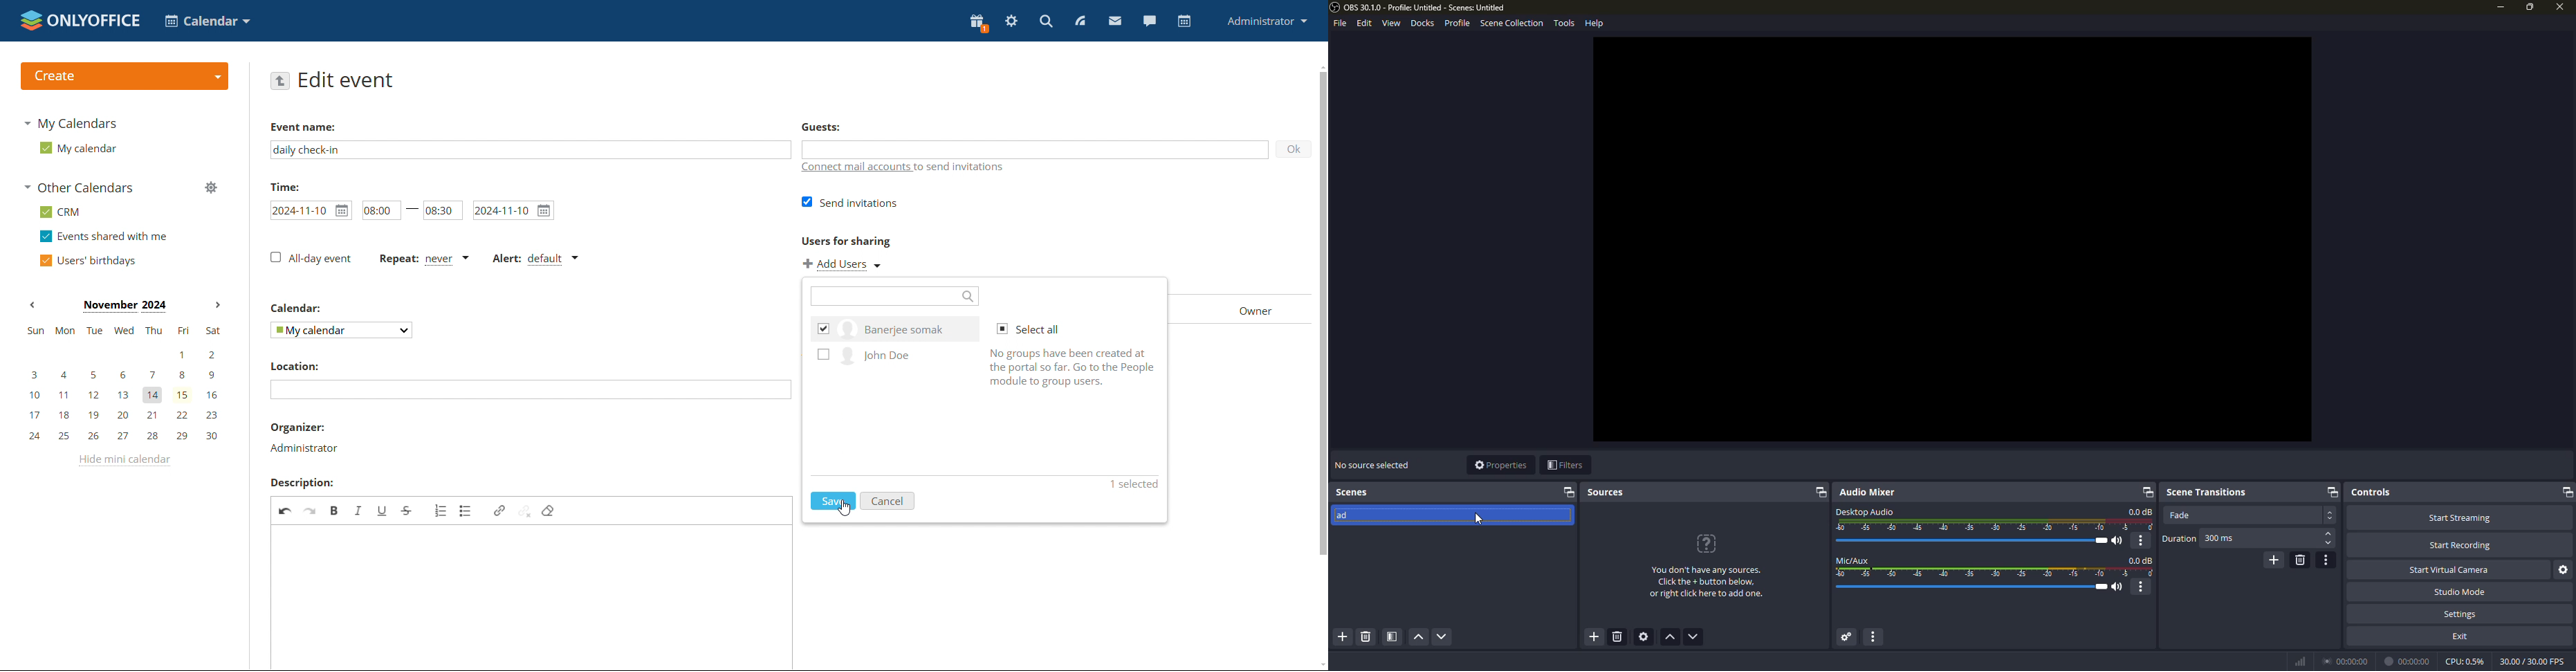 The height and width of the screenshot is (672, 2576). I want to click on options, so click(2142, 540).